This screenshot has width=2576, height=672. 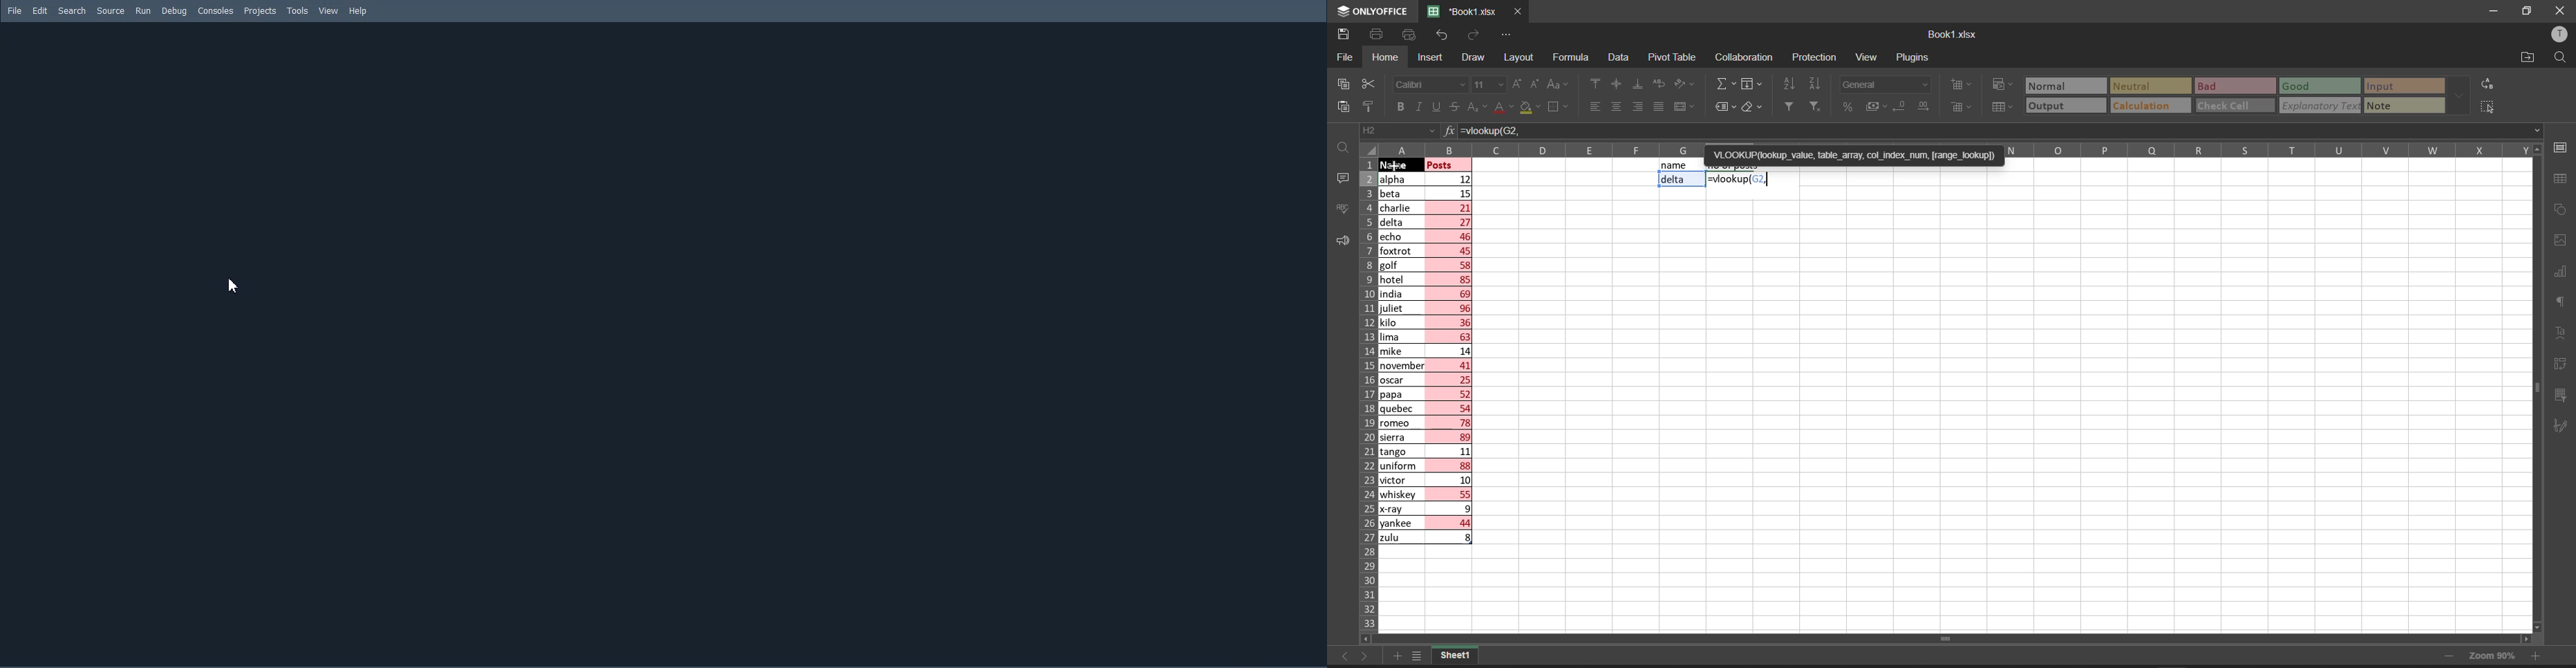 What do you see at coordinates (1960, 85) in the screenshot?
I see `insert cells` at bounding box center [1960, 85].